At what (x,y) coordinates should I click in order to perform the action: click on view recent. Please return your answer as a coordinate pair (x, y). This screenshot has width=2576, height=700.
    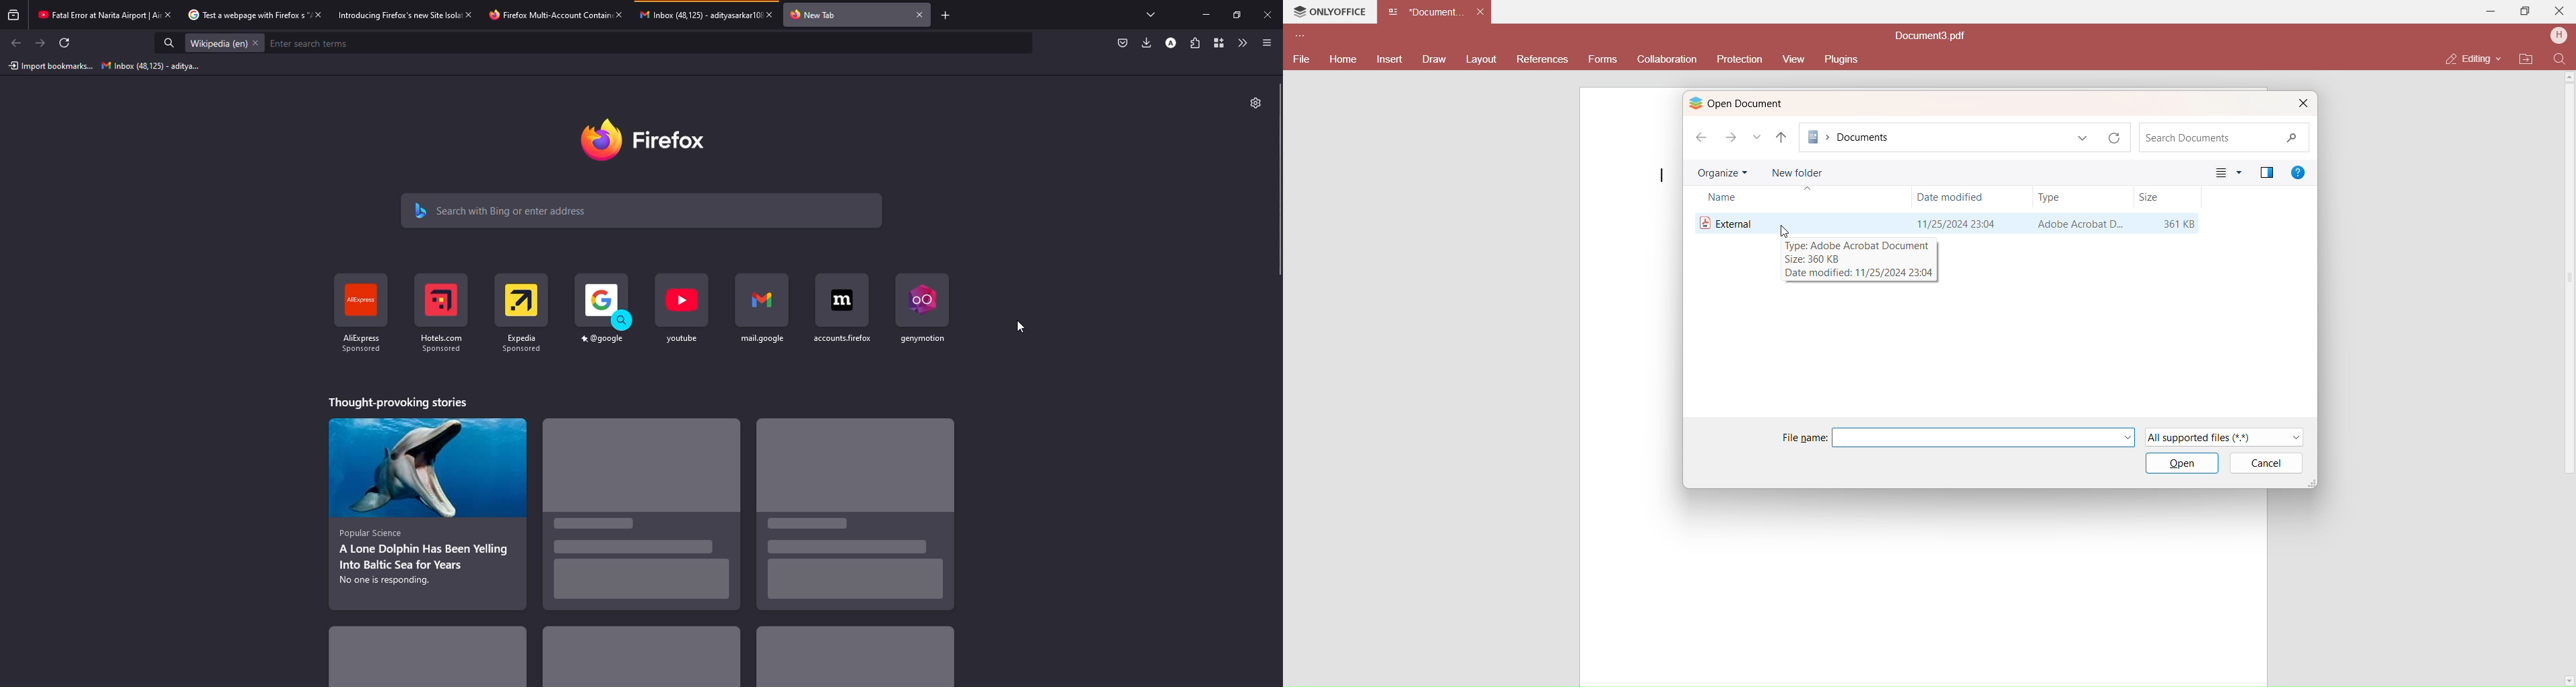
    Looking at the image, I should click on (13, 15).